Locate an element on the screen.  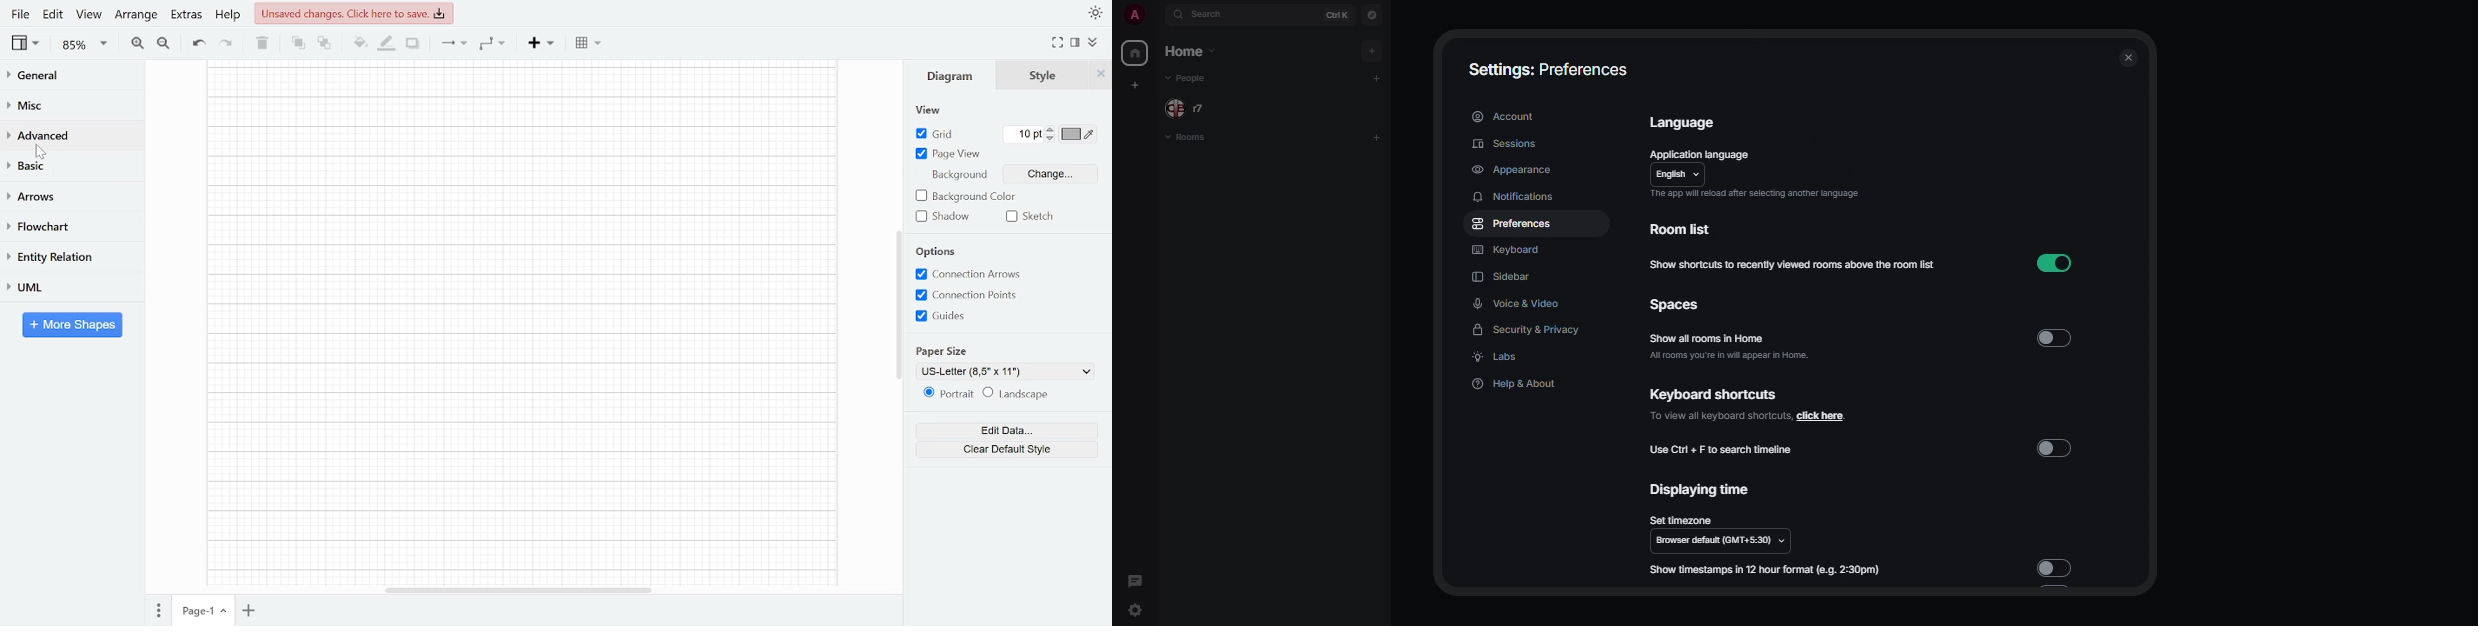
Potrait is located at coordinates (948, 394).